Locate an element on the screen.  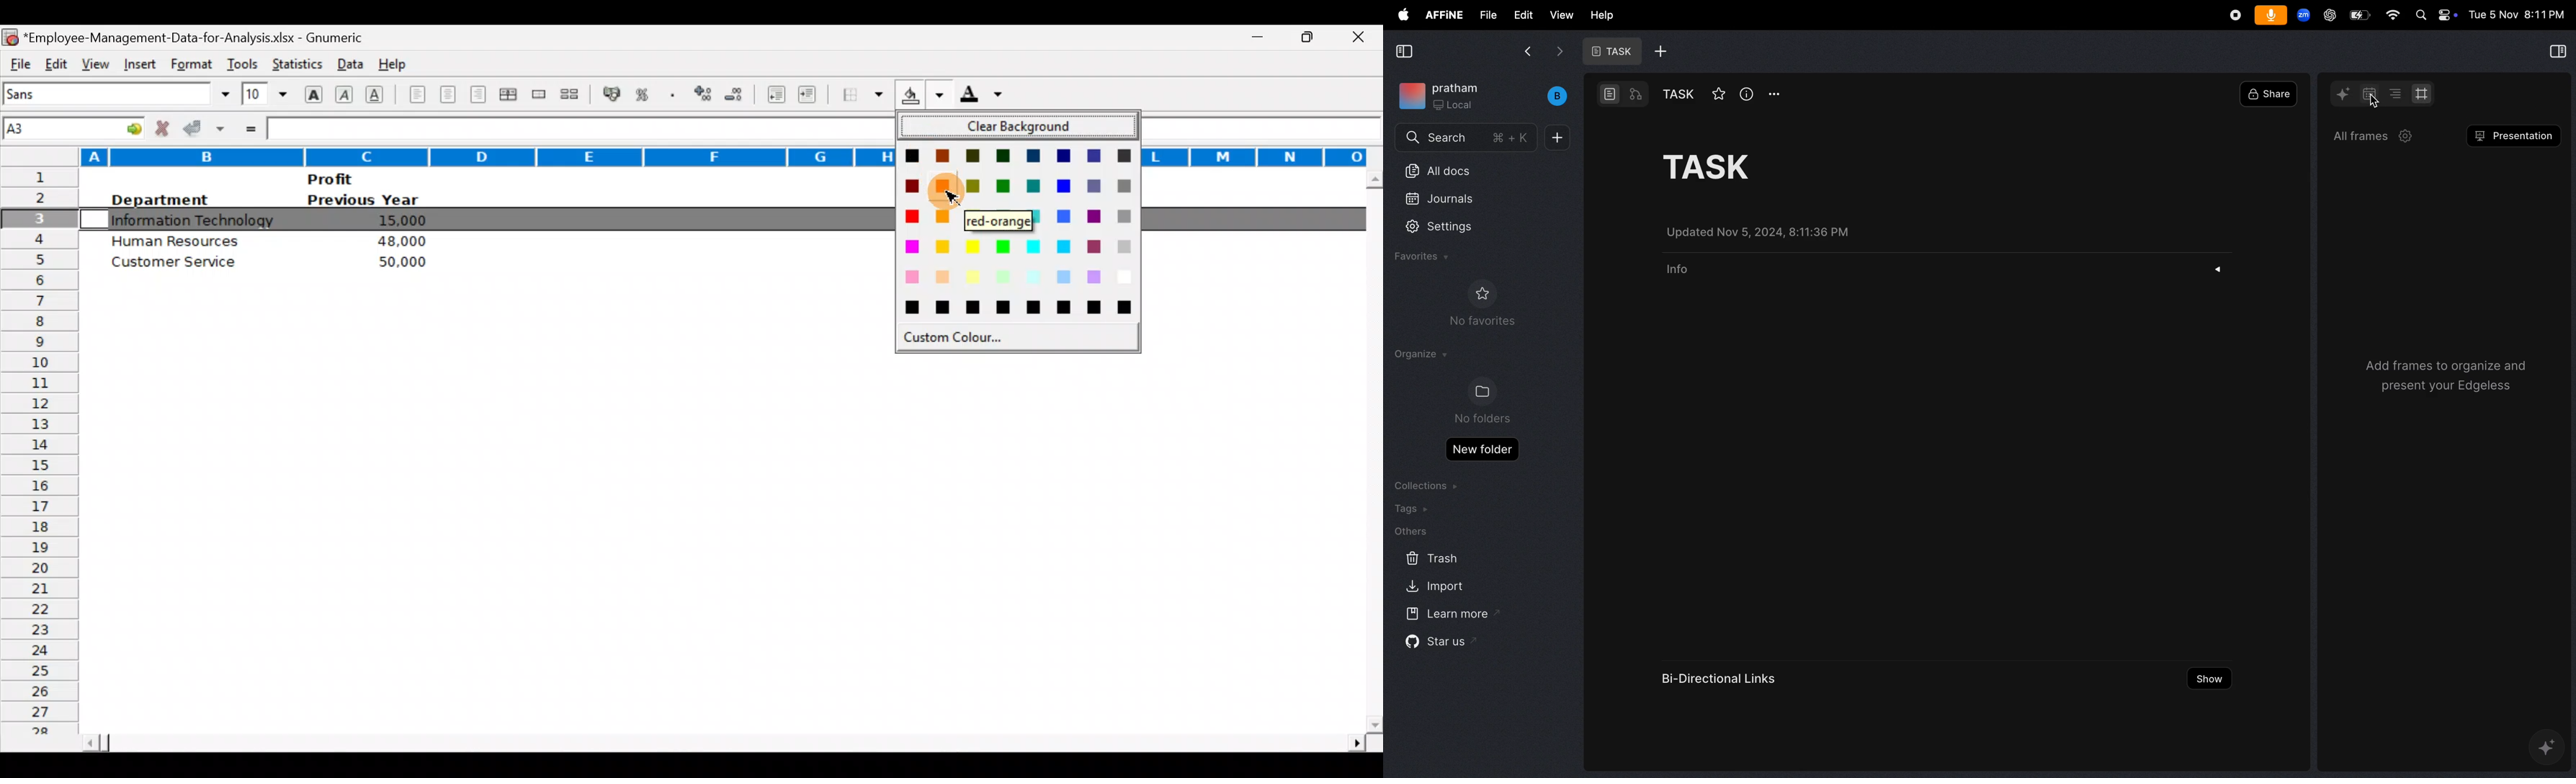
journals is located at coordinates (1451, 197).